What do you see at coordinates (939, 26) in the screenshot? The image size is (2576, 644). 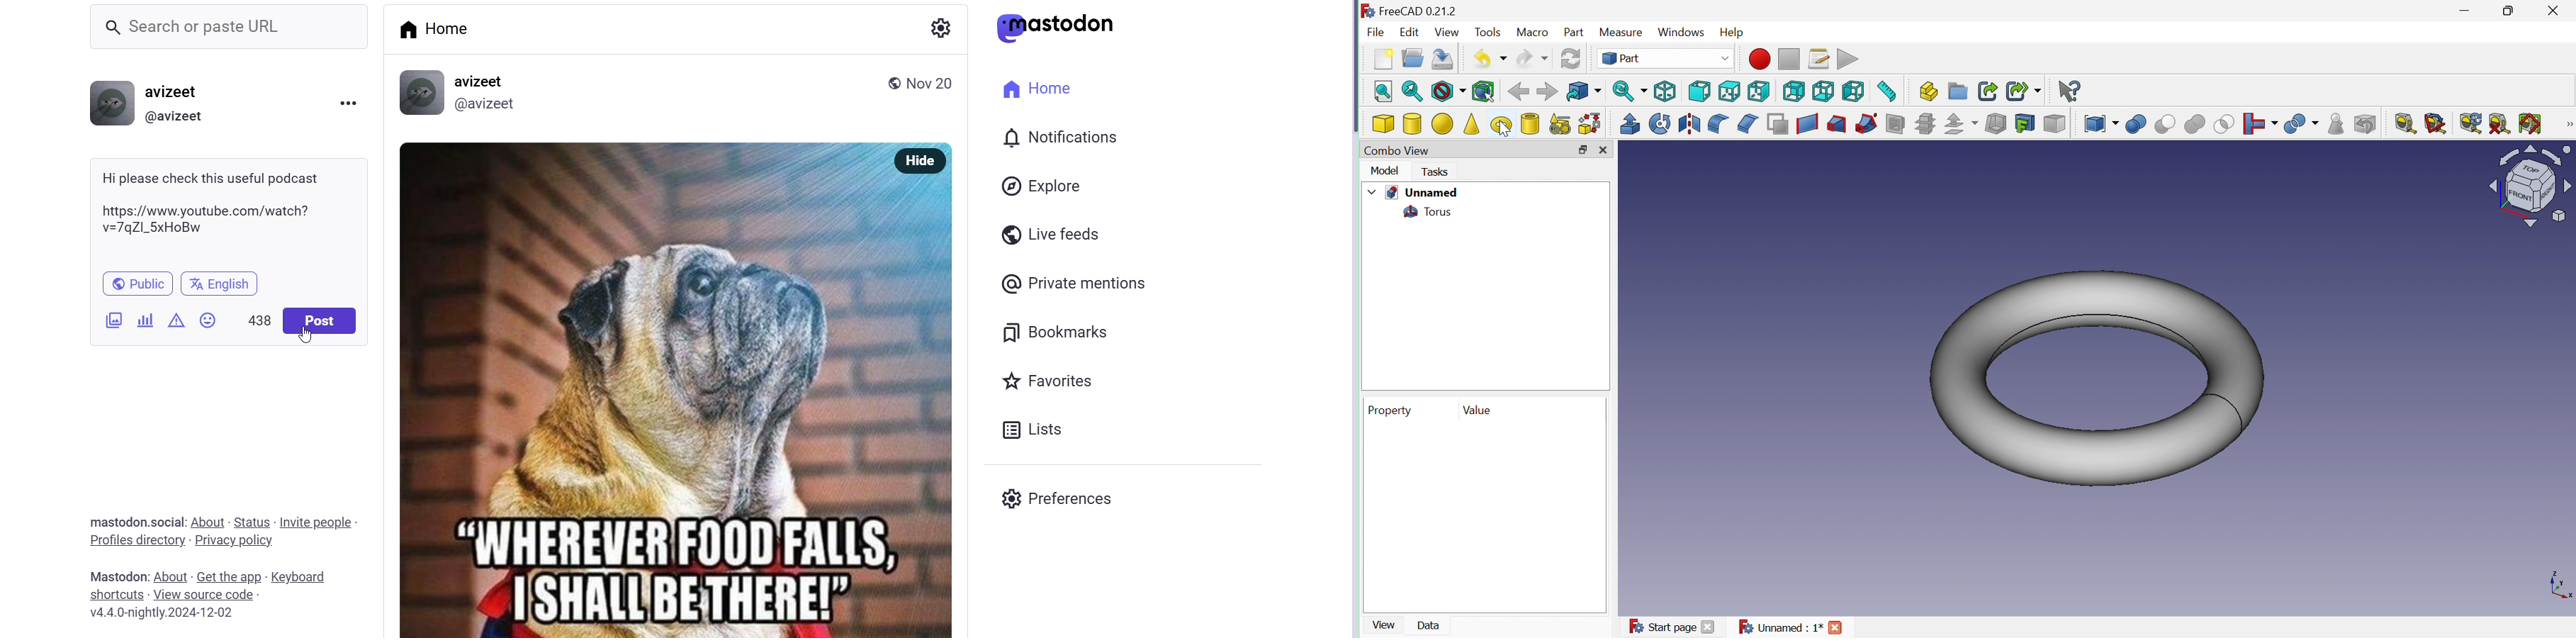 I see `show settings` at bounding box center [939, 26].